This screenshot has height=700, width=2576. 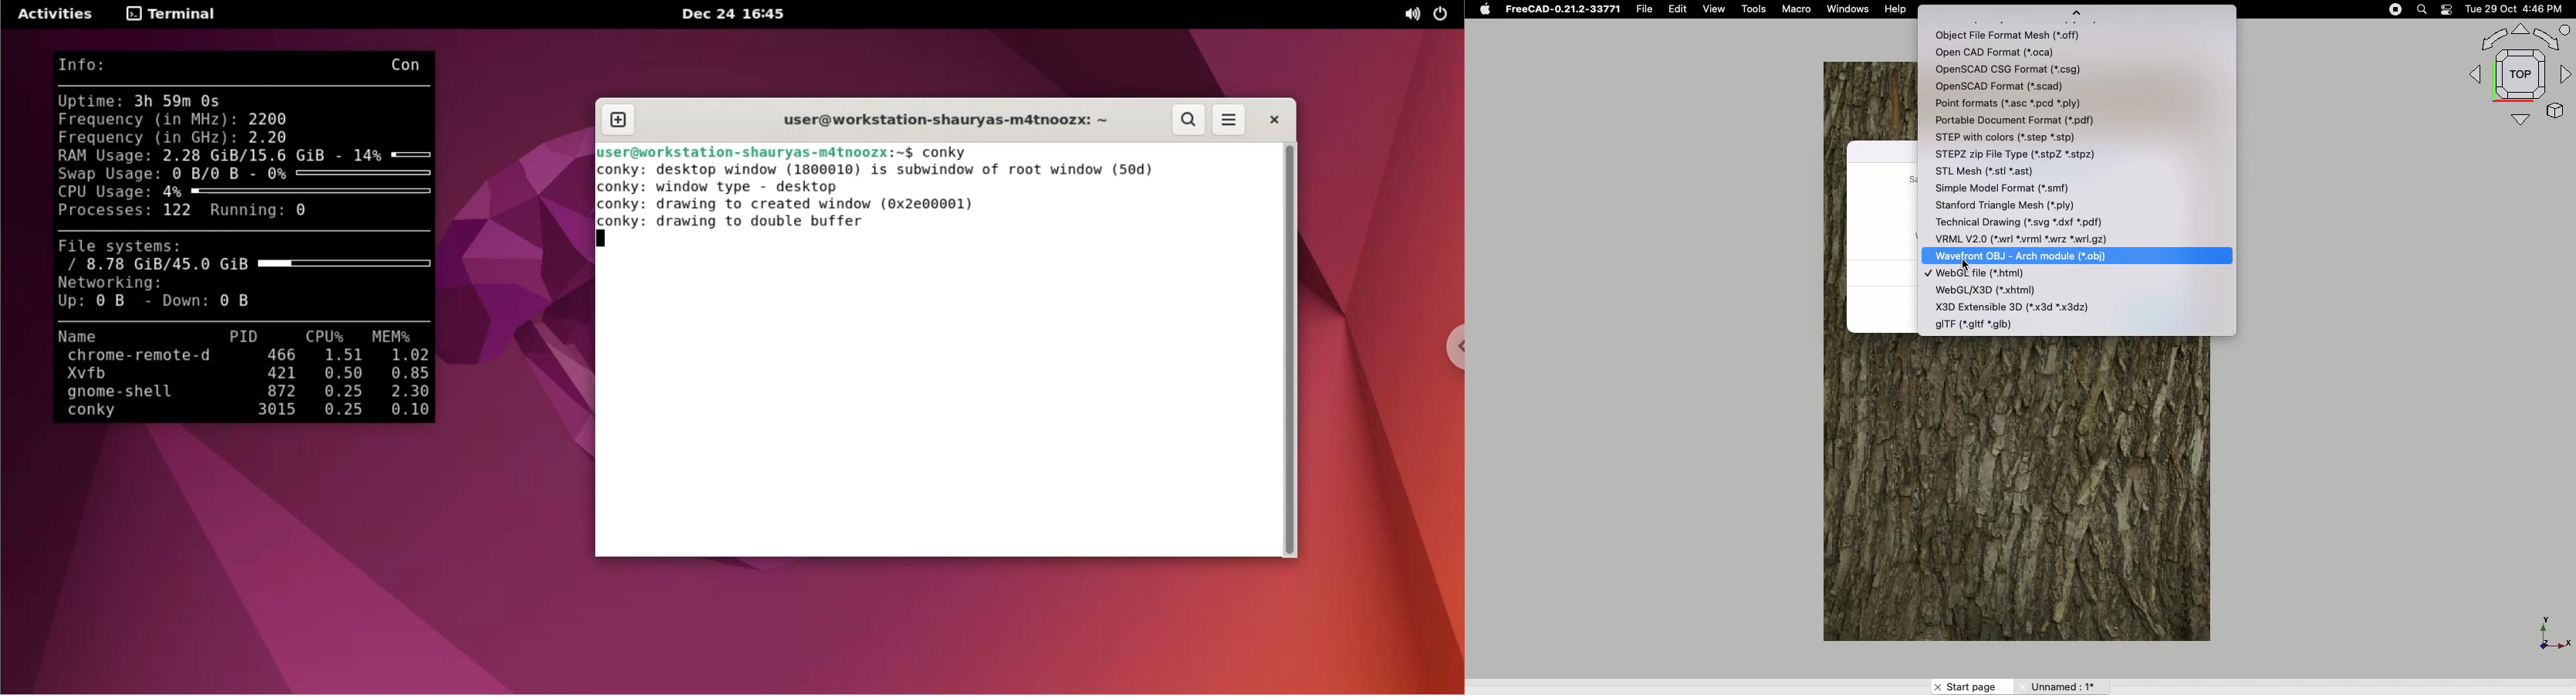 What do you see at coordinates (2020, 188) in the screenshot?
I see `Simple model format(*.smf)` at bounding box center [2020, 188].